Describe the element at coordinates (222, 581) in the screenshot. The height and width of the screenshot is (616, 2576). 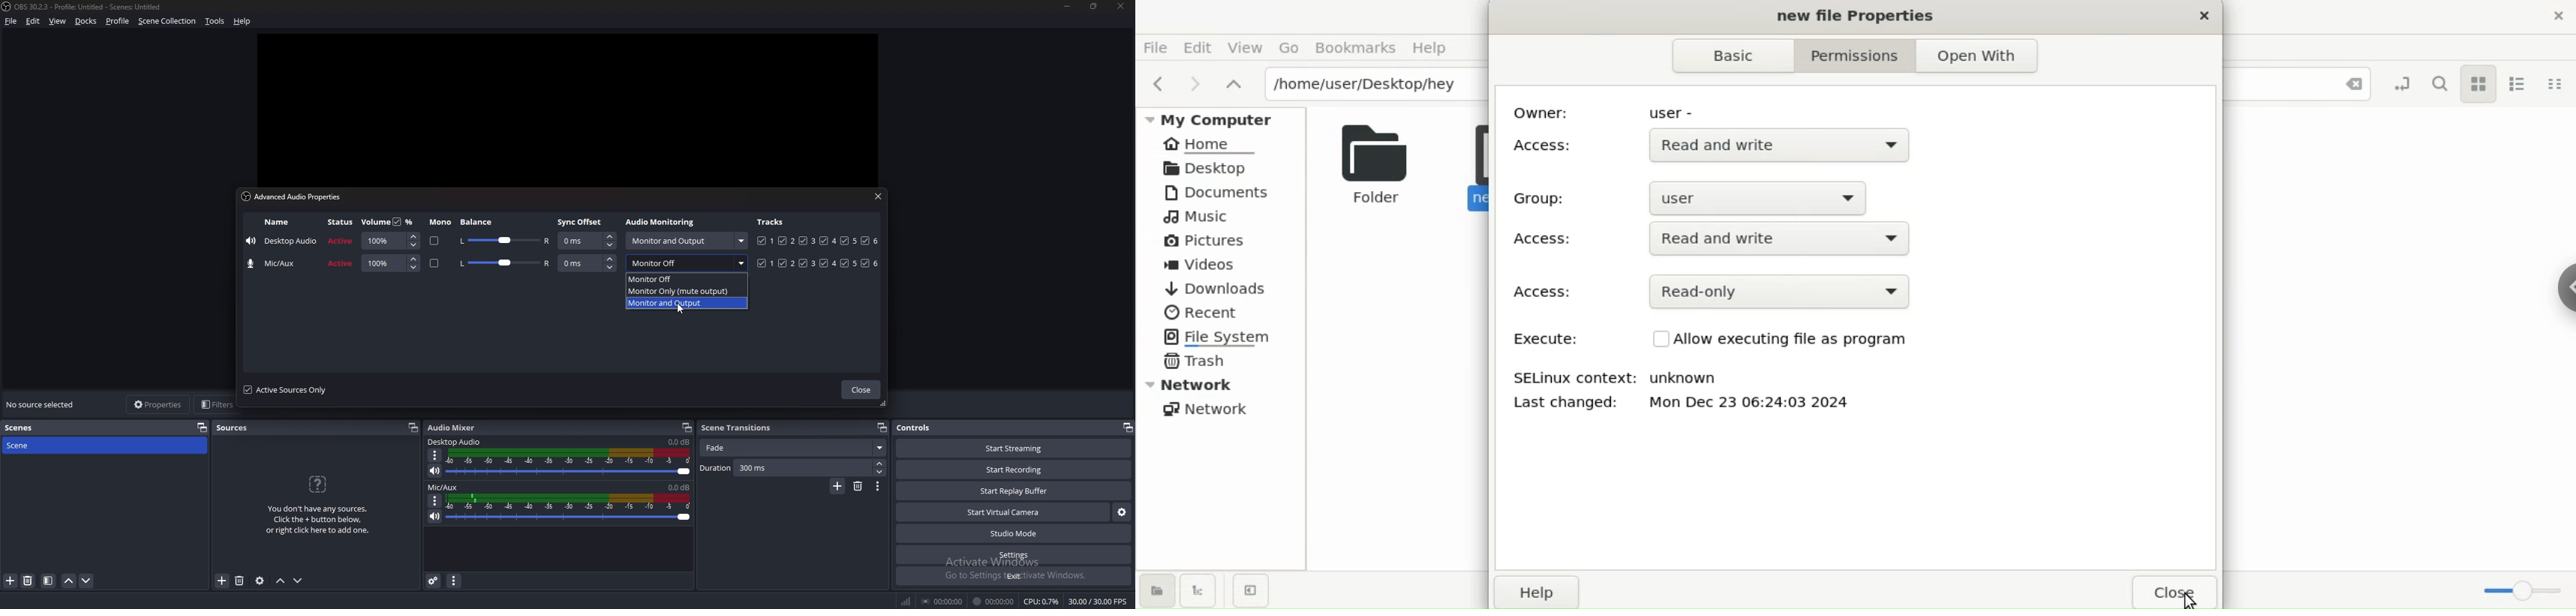
I see `add source` at that location.